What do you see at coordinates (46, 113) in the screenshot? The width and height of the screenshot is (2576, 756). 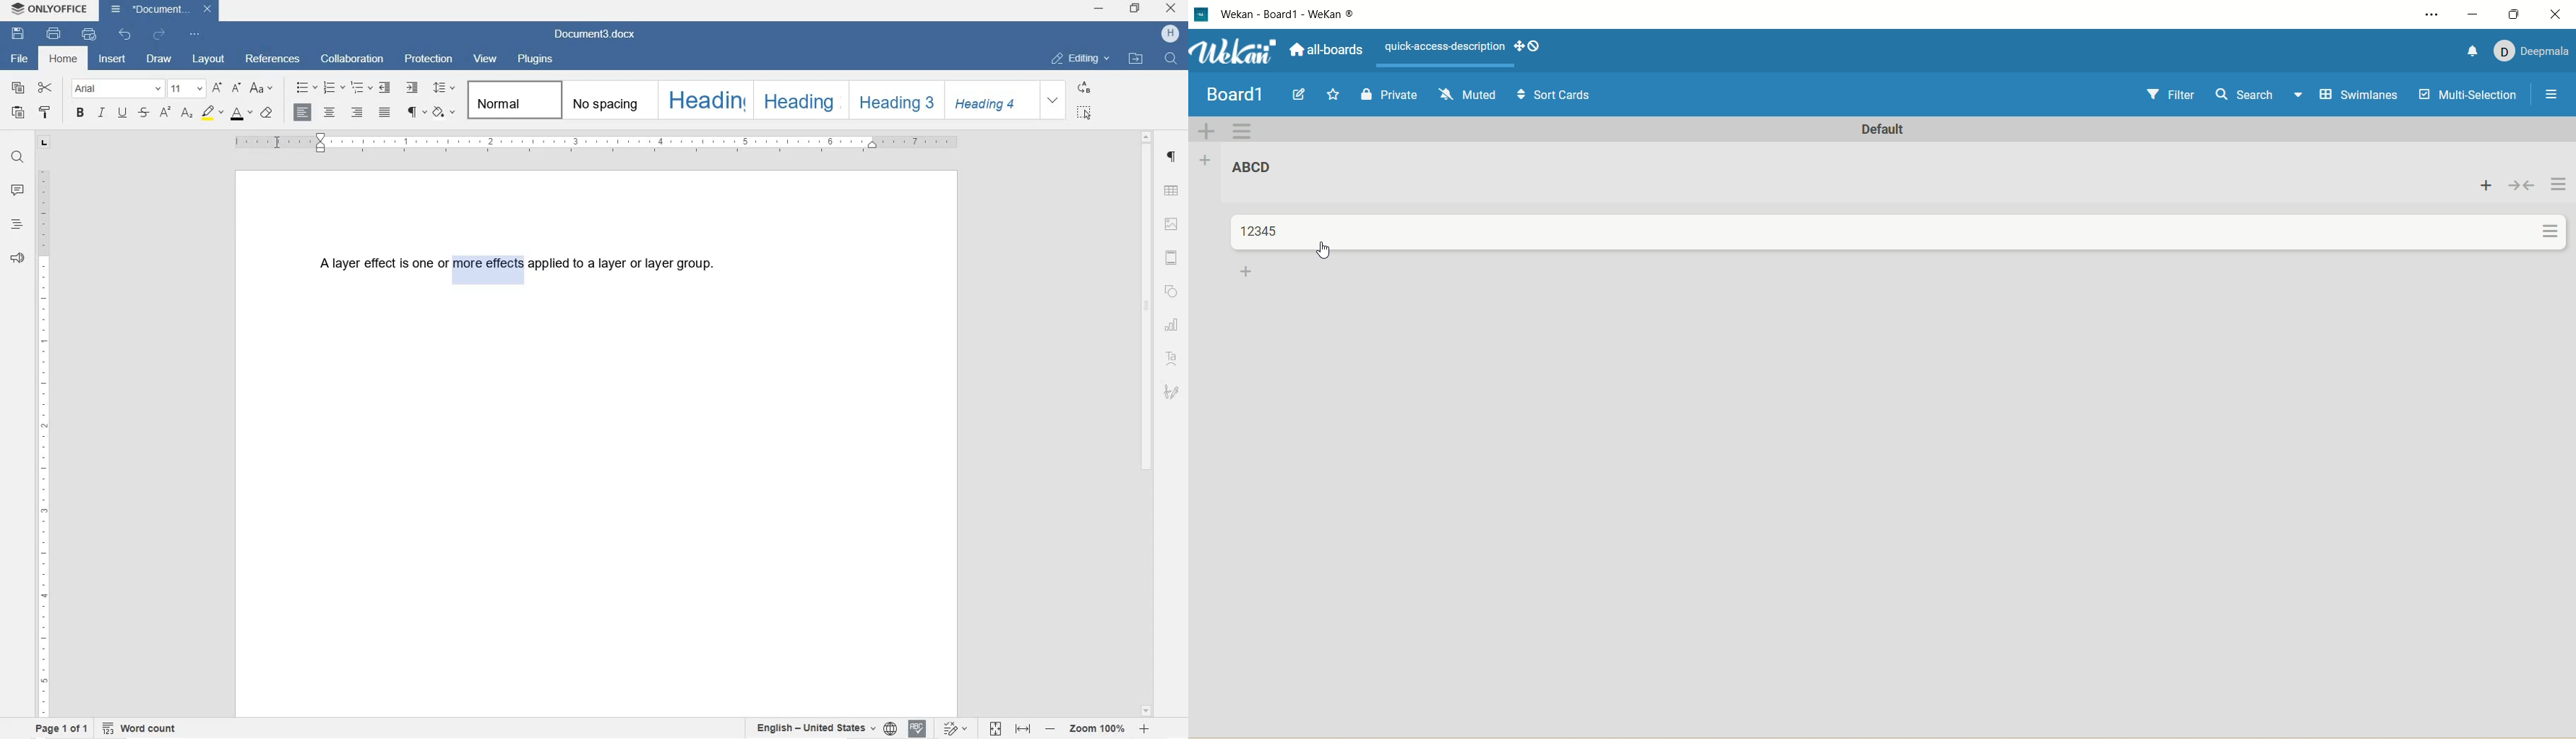 I see `COPY STYLE` at bounding box center [46, 113].